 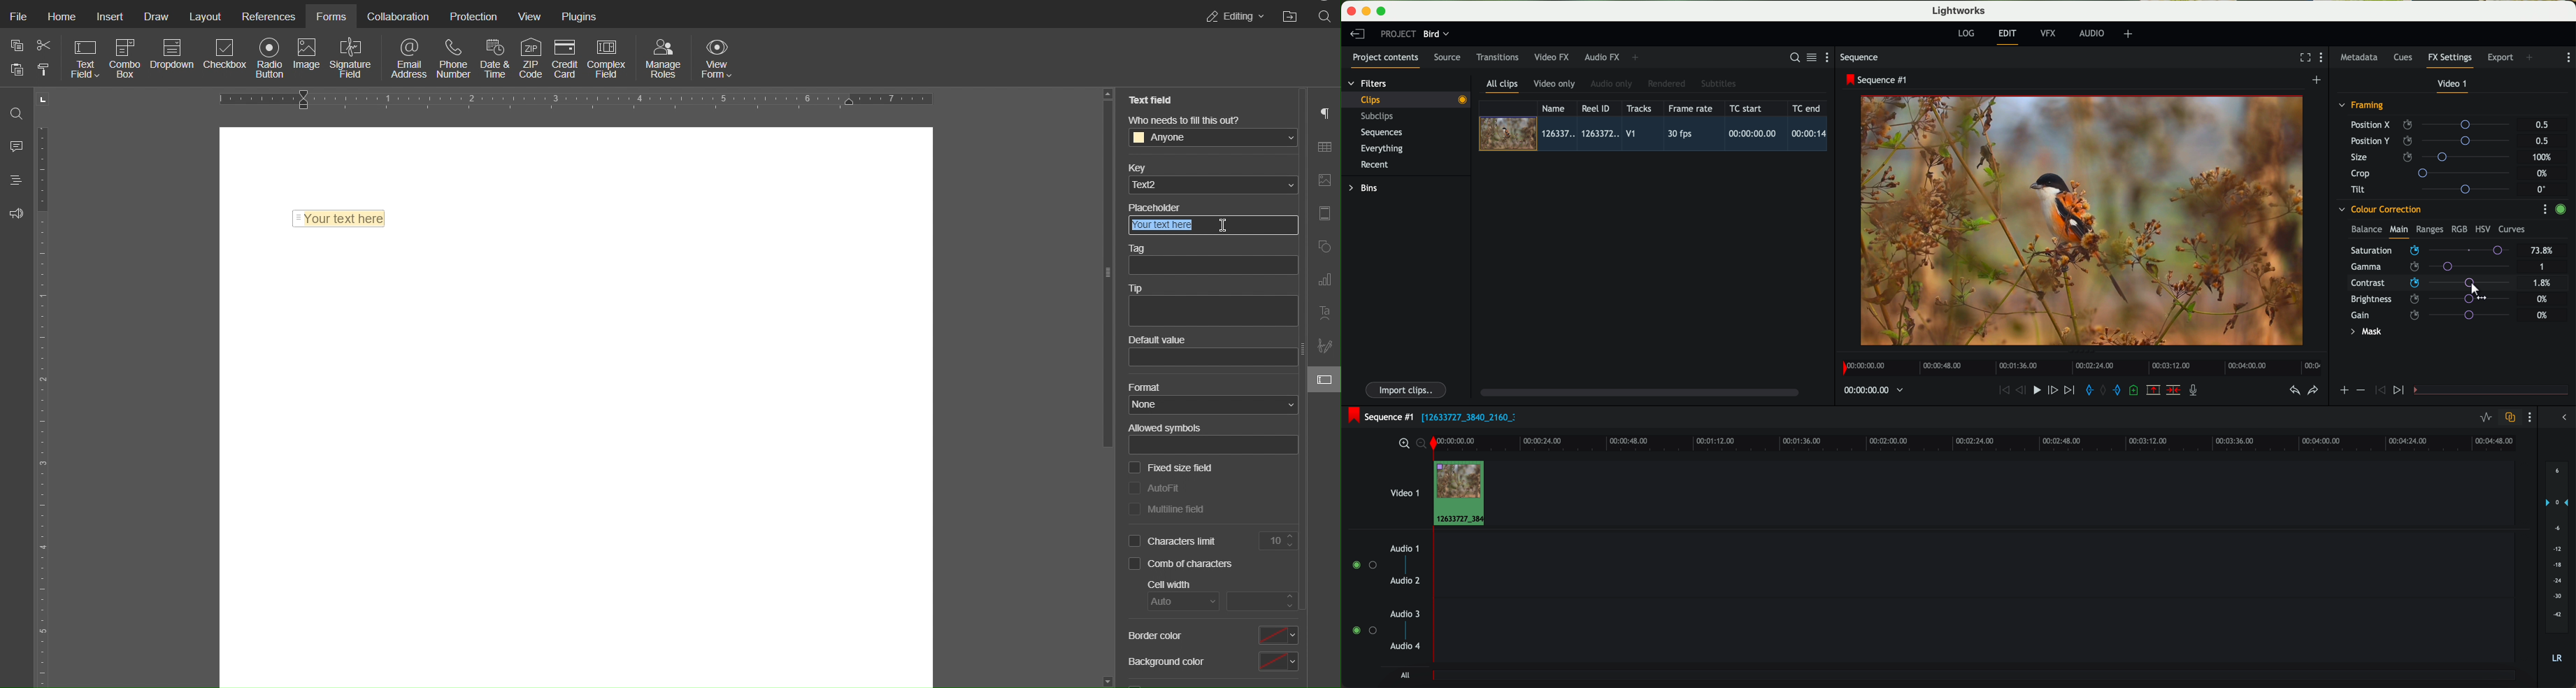 What do you see at coordinates (2400, 391) in the screenshot?
I see `icon` at bounding box center [2400, 391].